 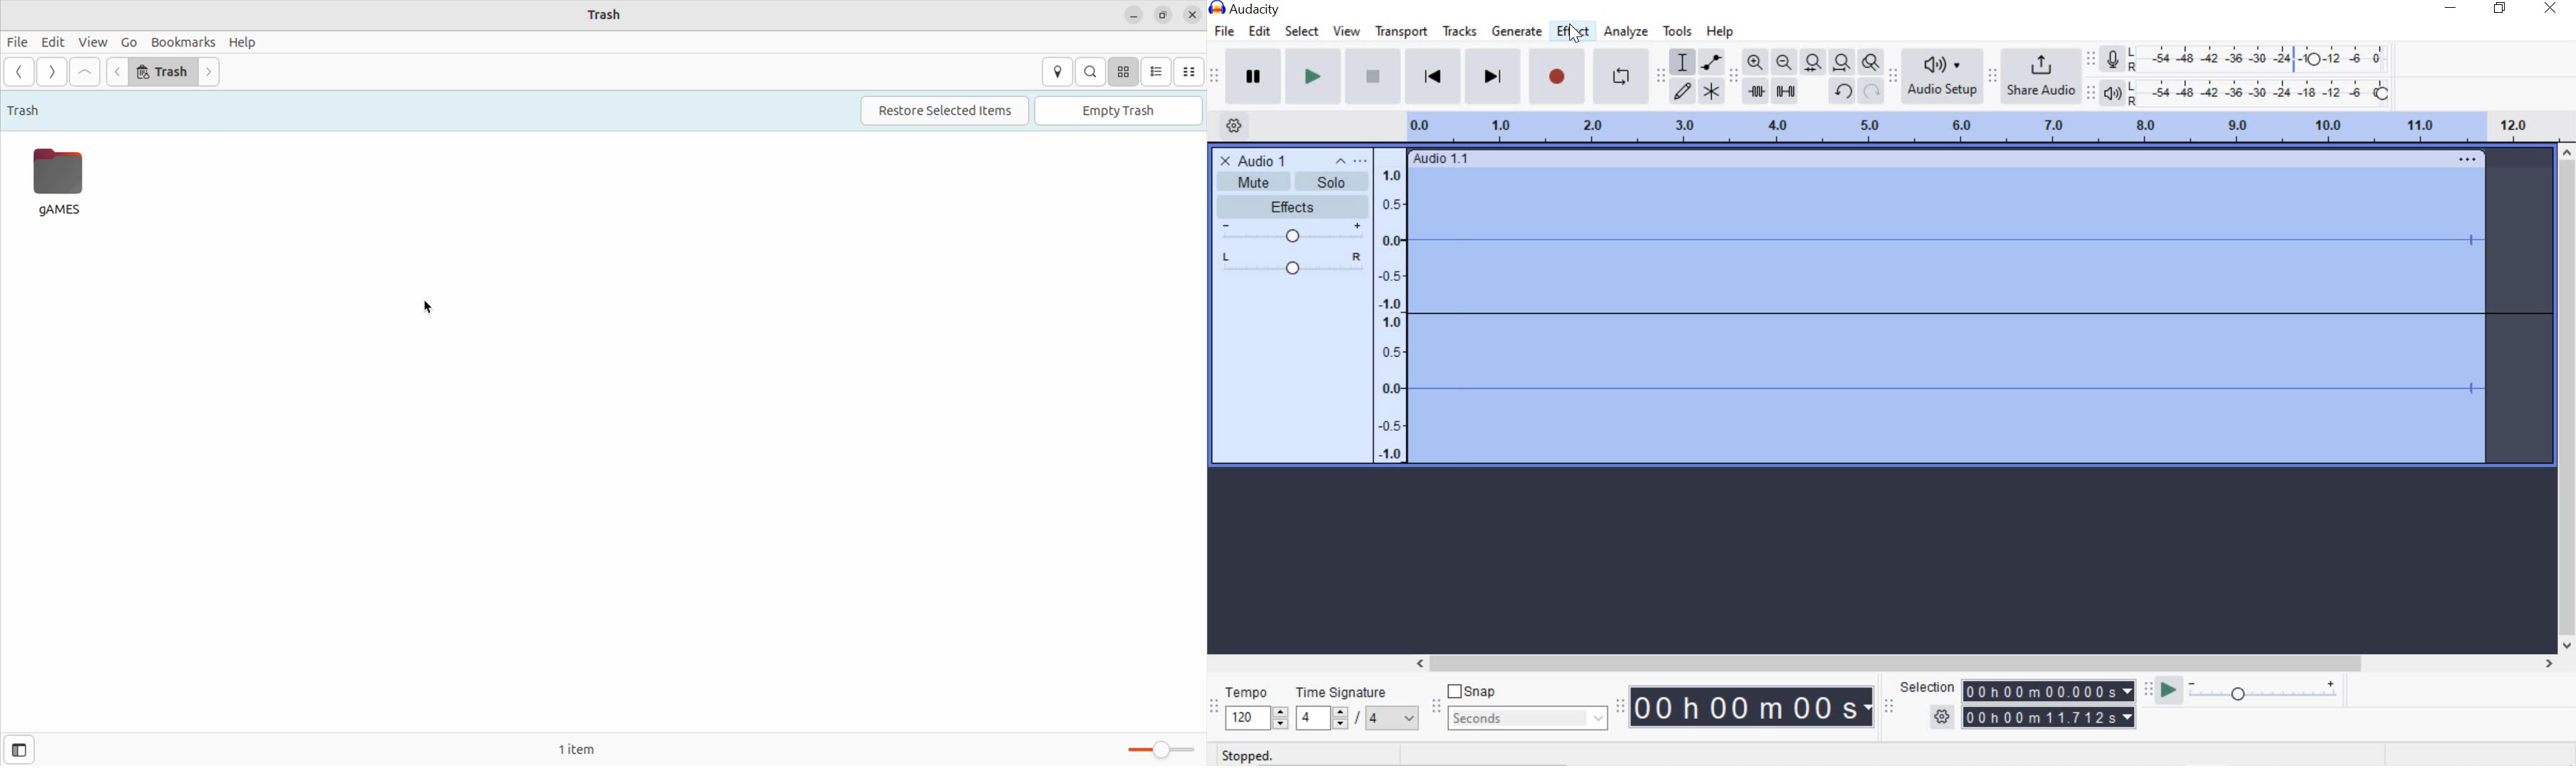 I want to click on Stop, so click(x=1371, y=78).